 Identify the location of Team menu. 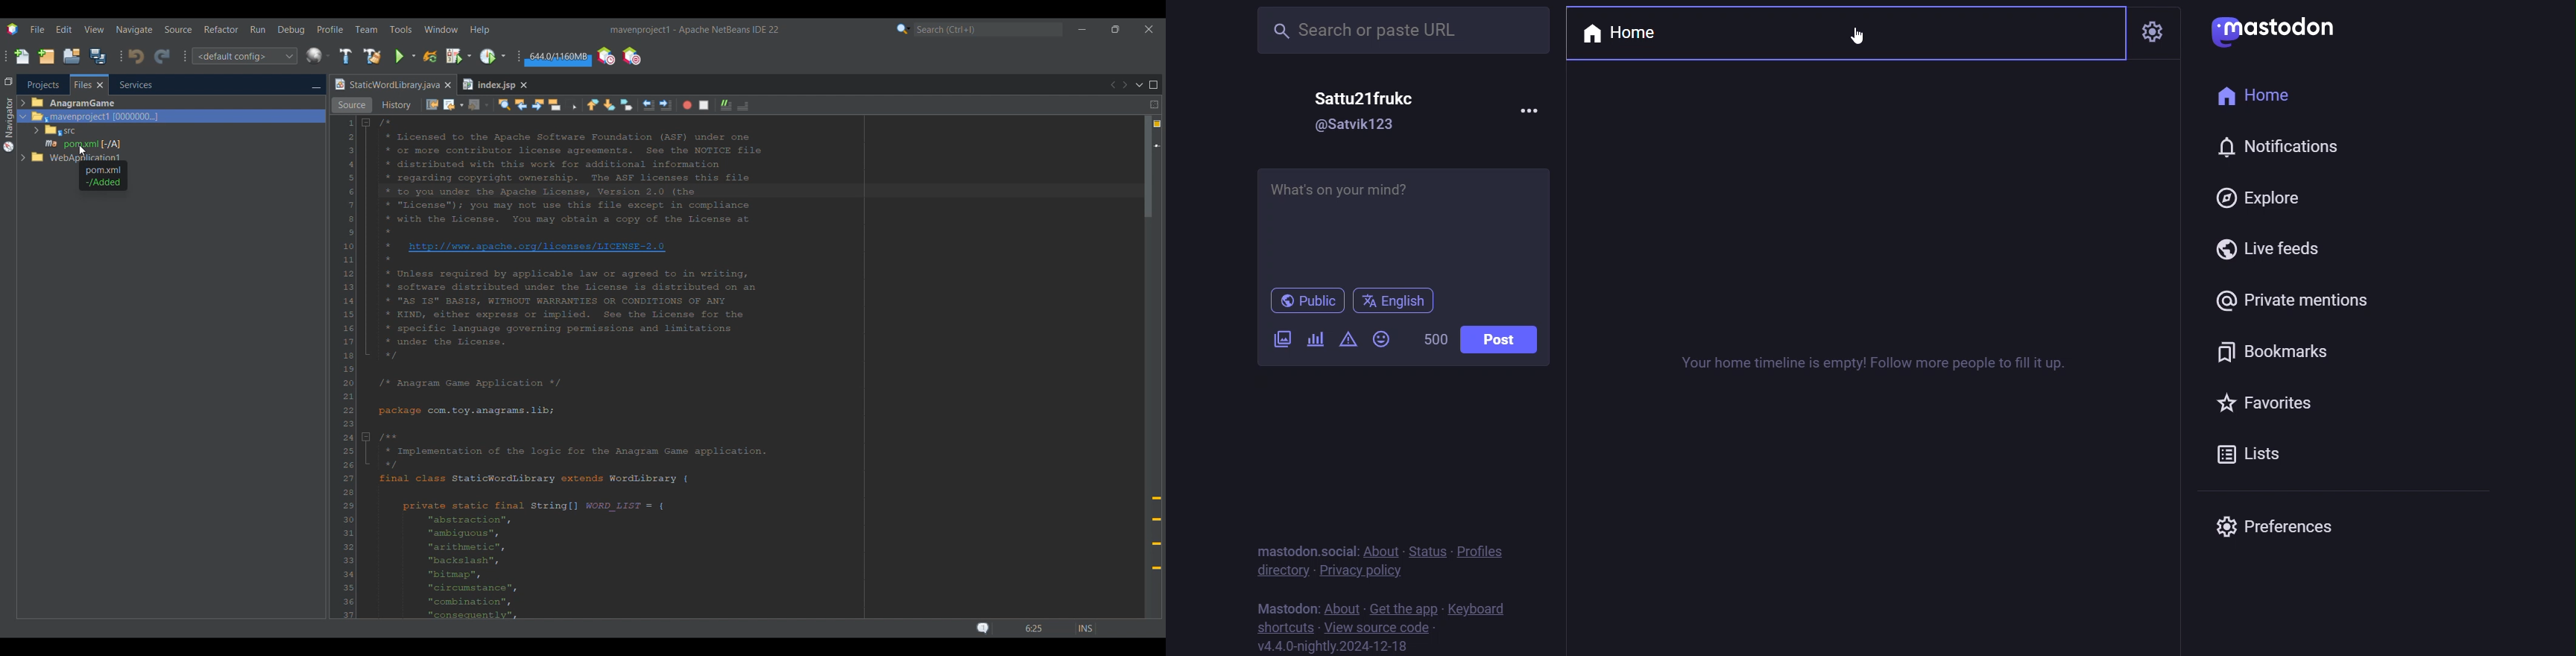
(366, 29).